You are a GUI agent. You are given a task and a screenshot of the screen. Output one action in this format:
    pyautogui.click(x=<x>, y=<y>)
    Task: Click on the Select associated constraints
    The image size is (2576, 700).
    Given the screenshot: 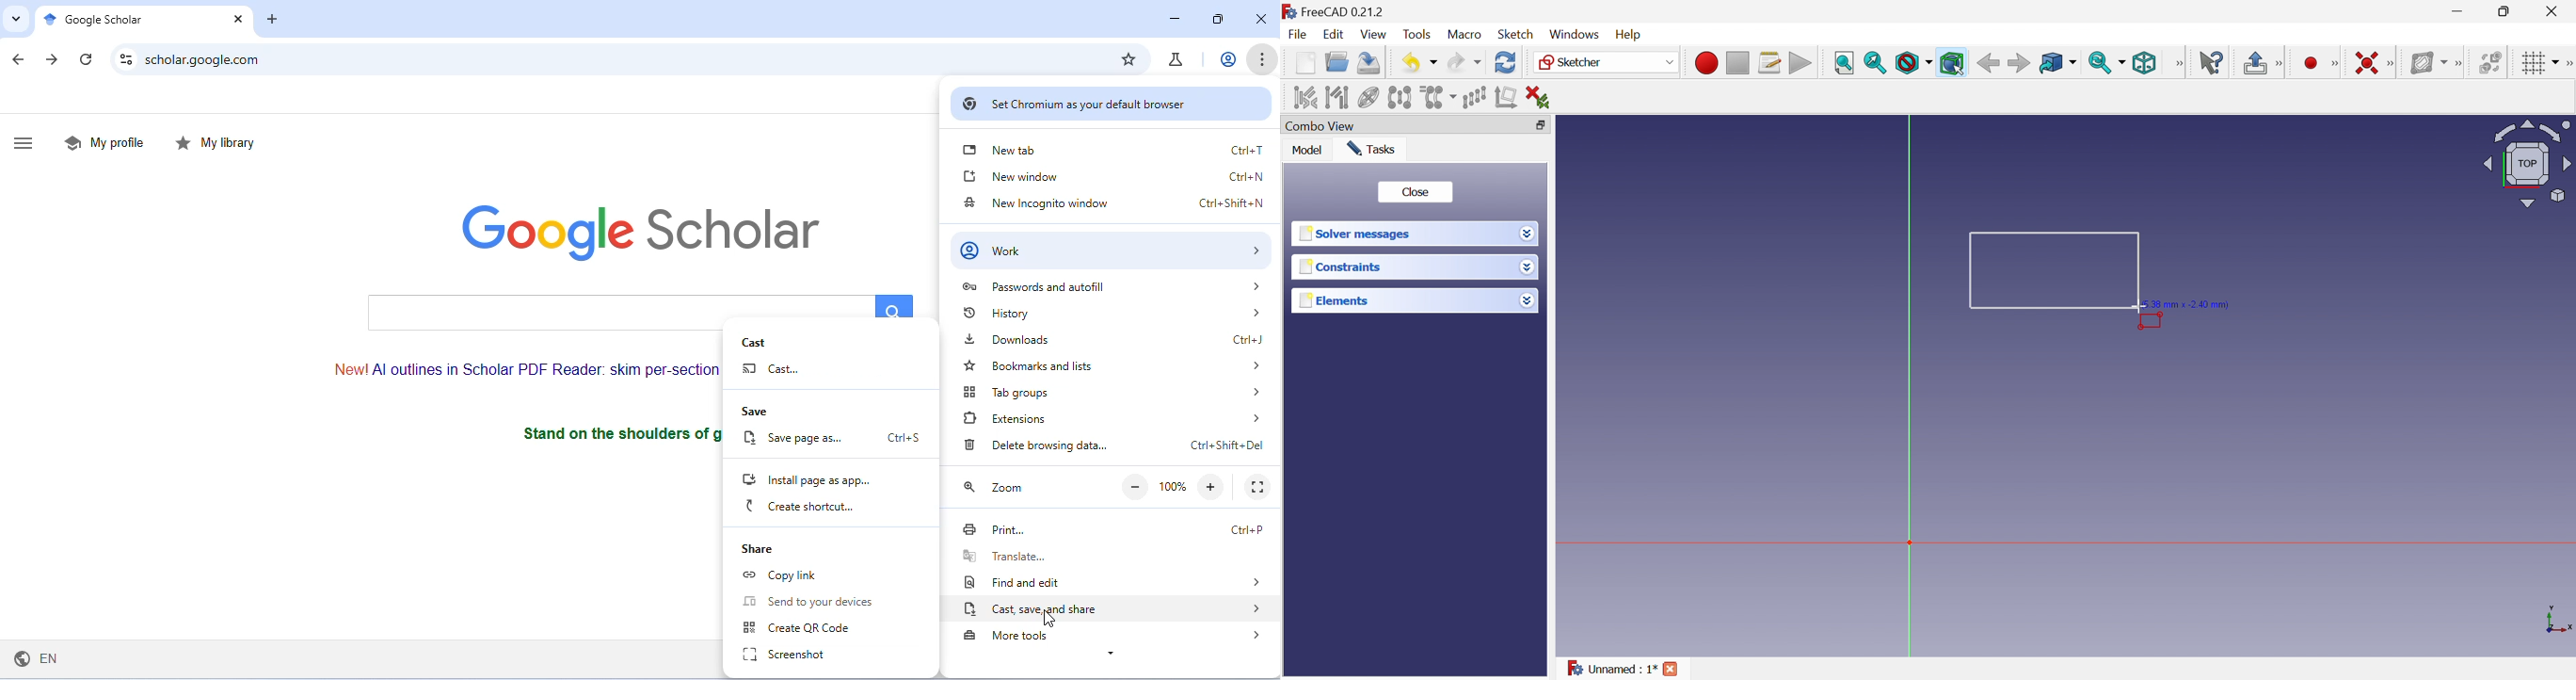 What is the action you would take?
    pyautogui.click(x=1306, y=97)
    